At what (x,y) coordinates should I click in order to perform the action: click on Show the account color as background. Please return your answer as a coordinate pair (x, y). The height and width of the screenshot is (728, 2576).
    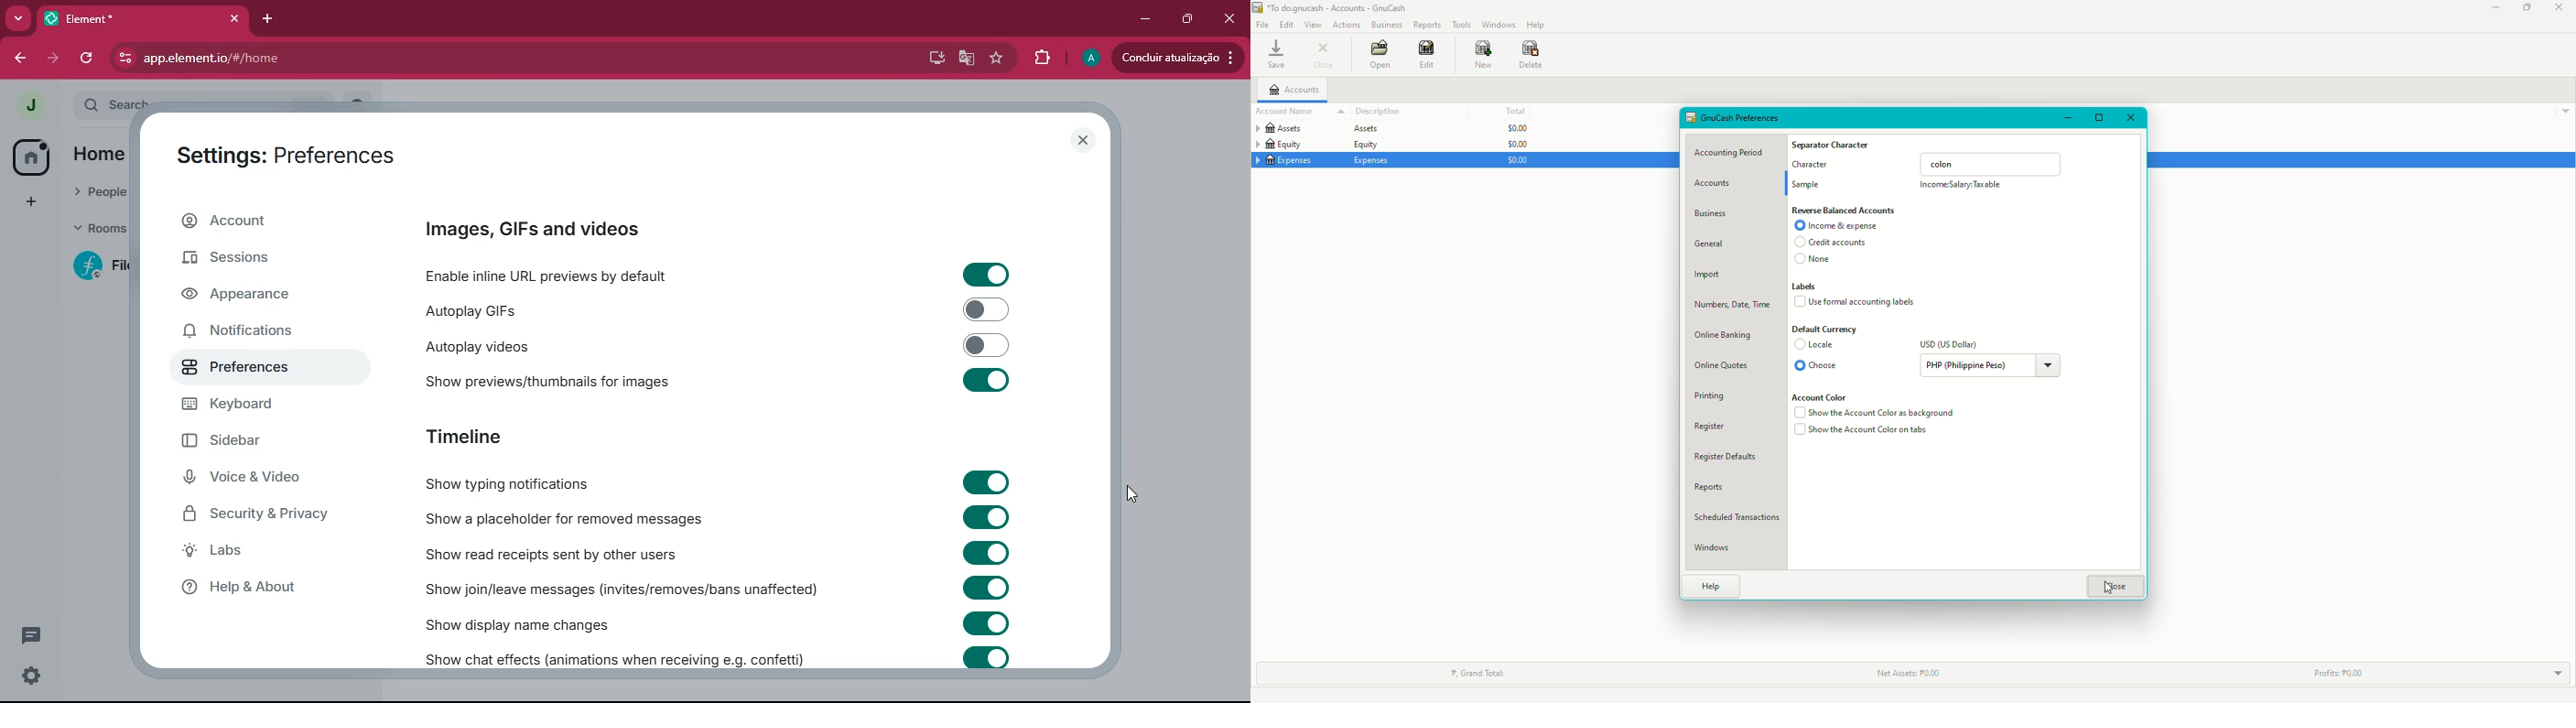
    Looking at the image, I should click on (1876, 414).